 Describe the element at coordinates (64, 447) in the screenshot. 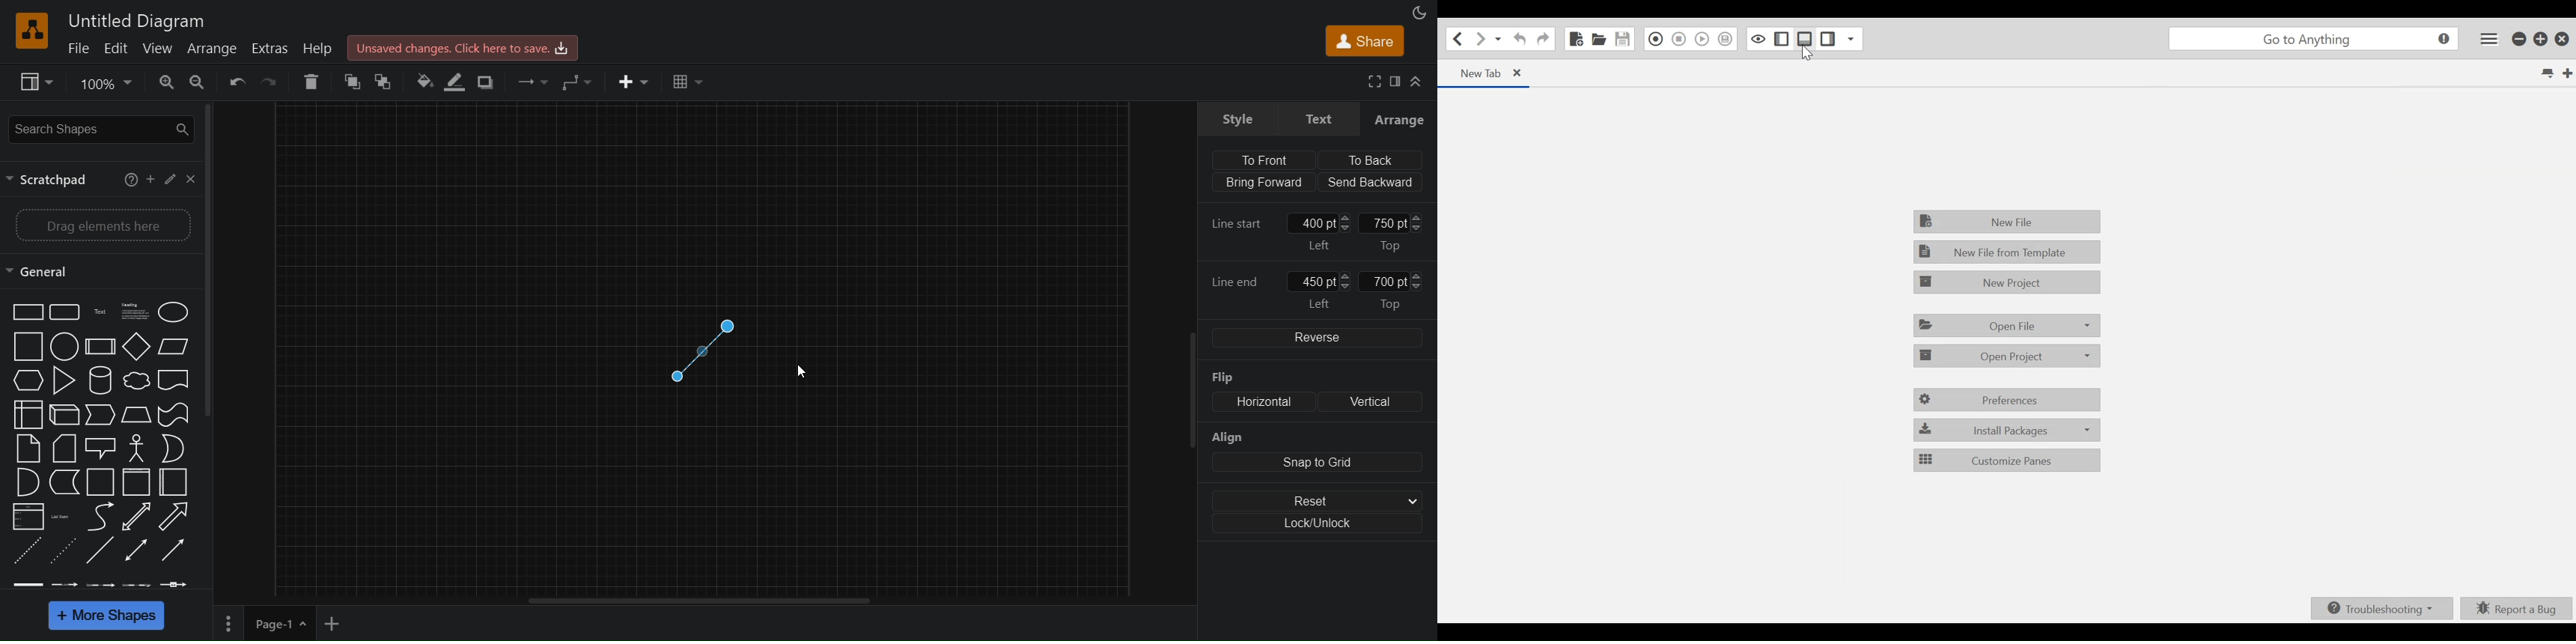

I see `Card` at that location.